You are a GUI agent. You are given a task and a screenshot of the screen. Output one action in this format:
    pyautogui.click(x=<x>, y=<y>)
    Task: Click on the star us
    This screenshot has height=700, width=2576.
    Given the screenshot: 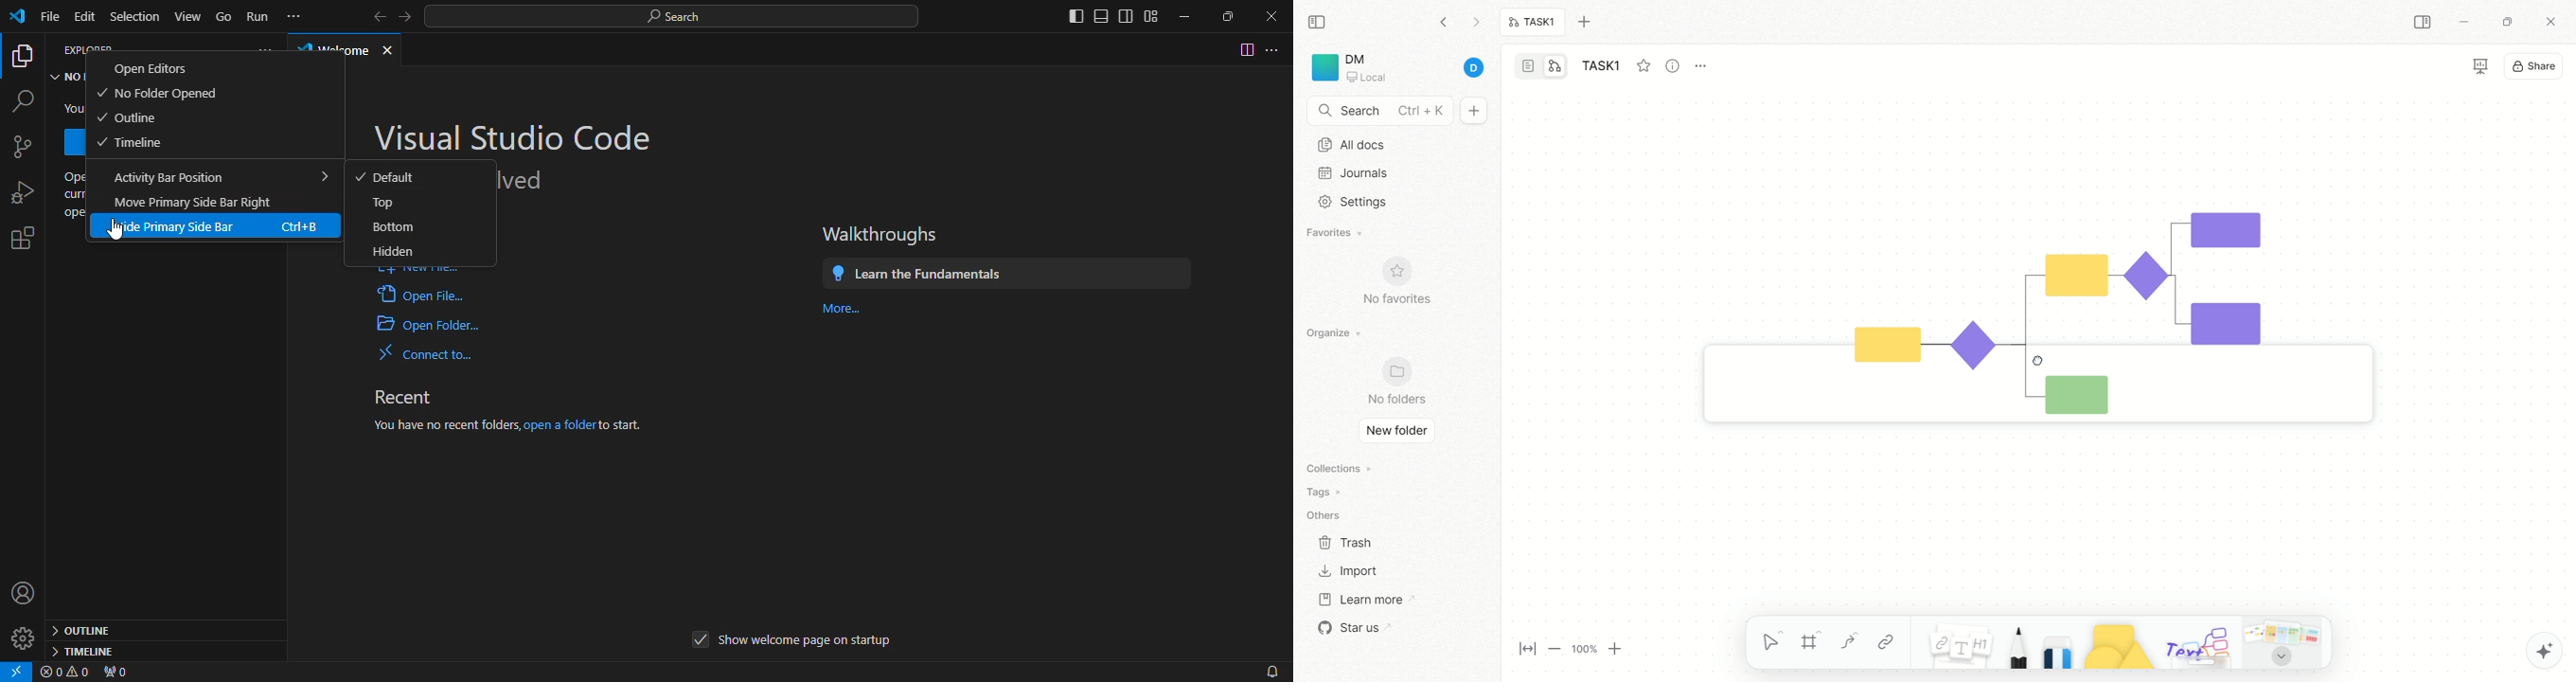 What is the action you would take?
    pyautogui.click(x=1350, y=628)
    